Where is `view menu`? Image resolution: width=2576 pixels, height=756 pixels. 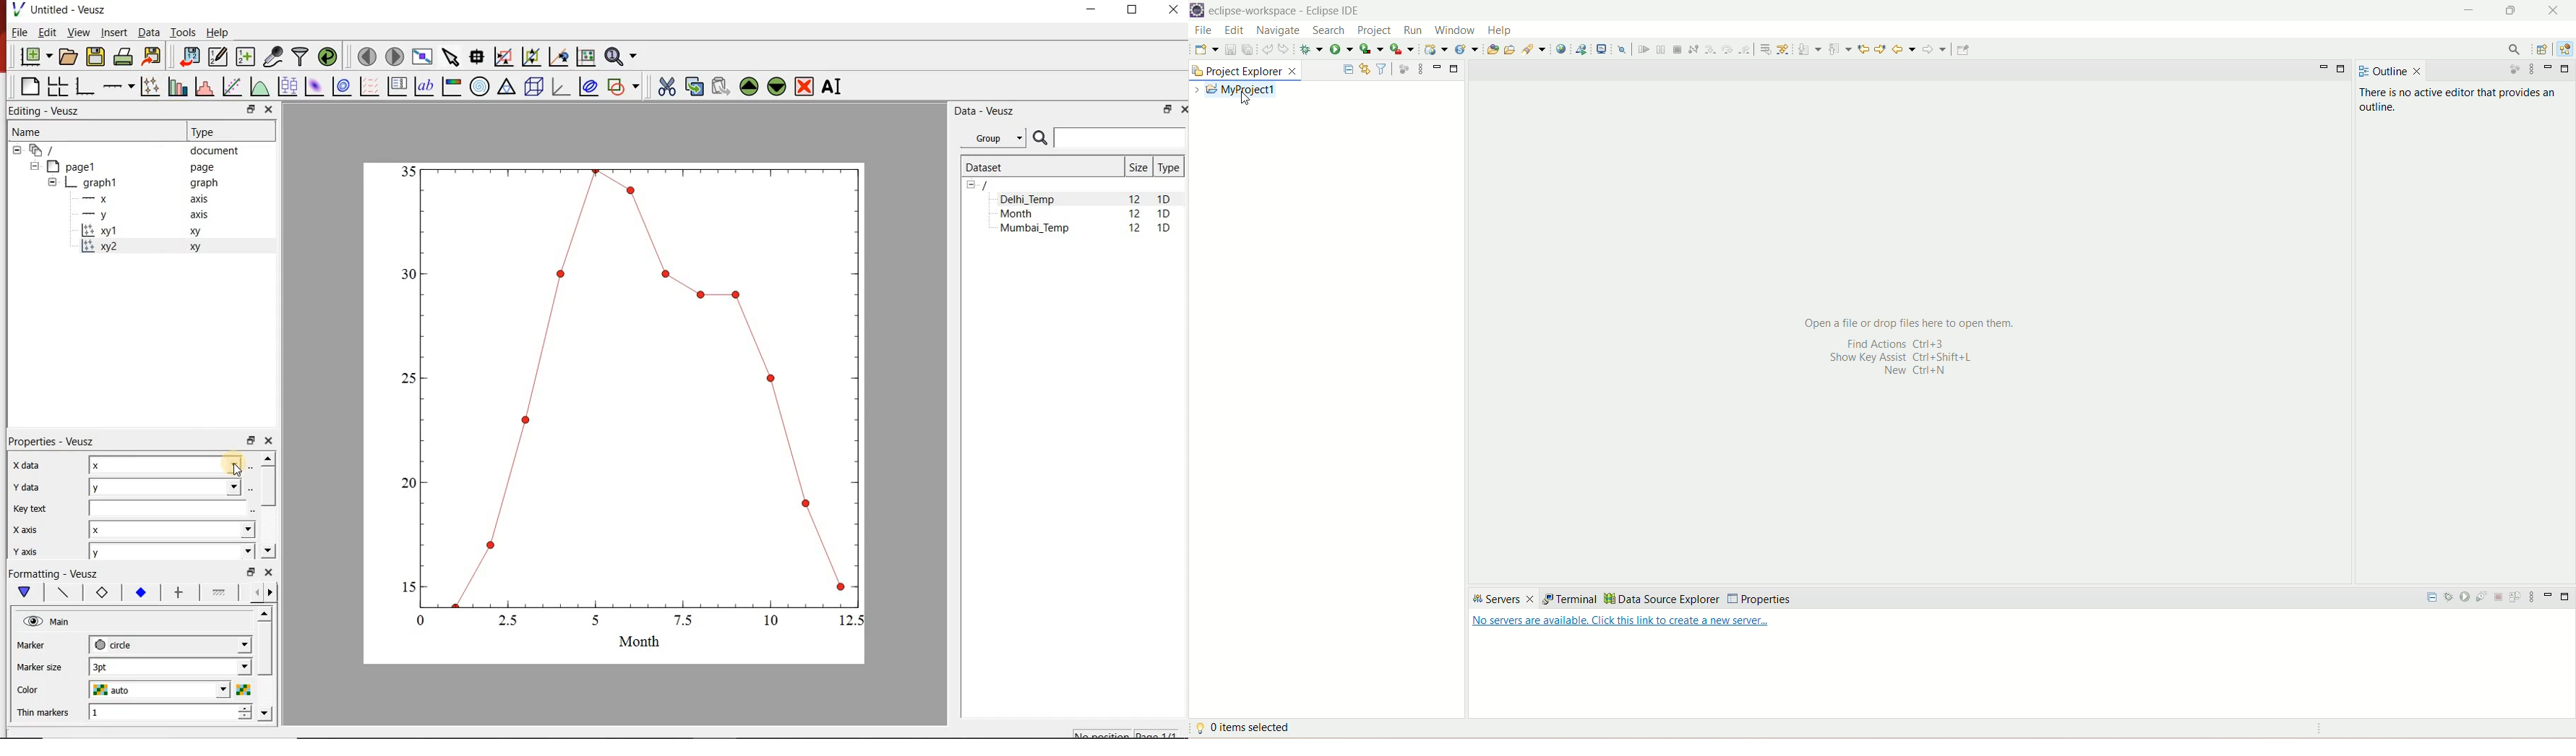
view menu is located at coordinates (2535, 597).